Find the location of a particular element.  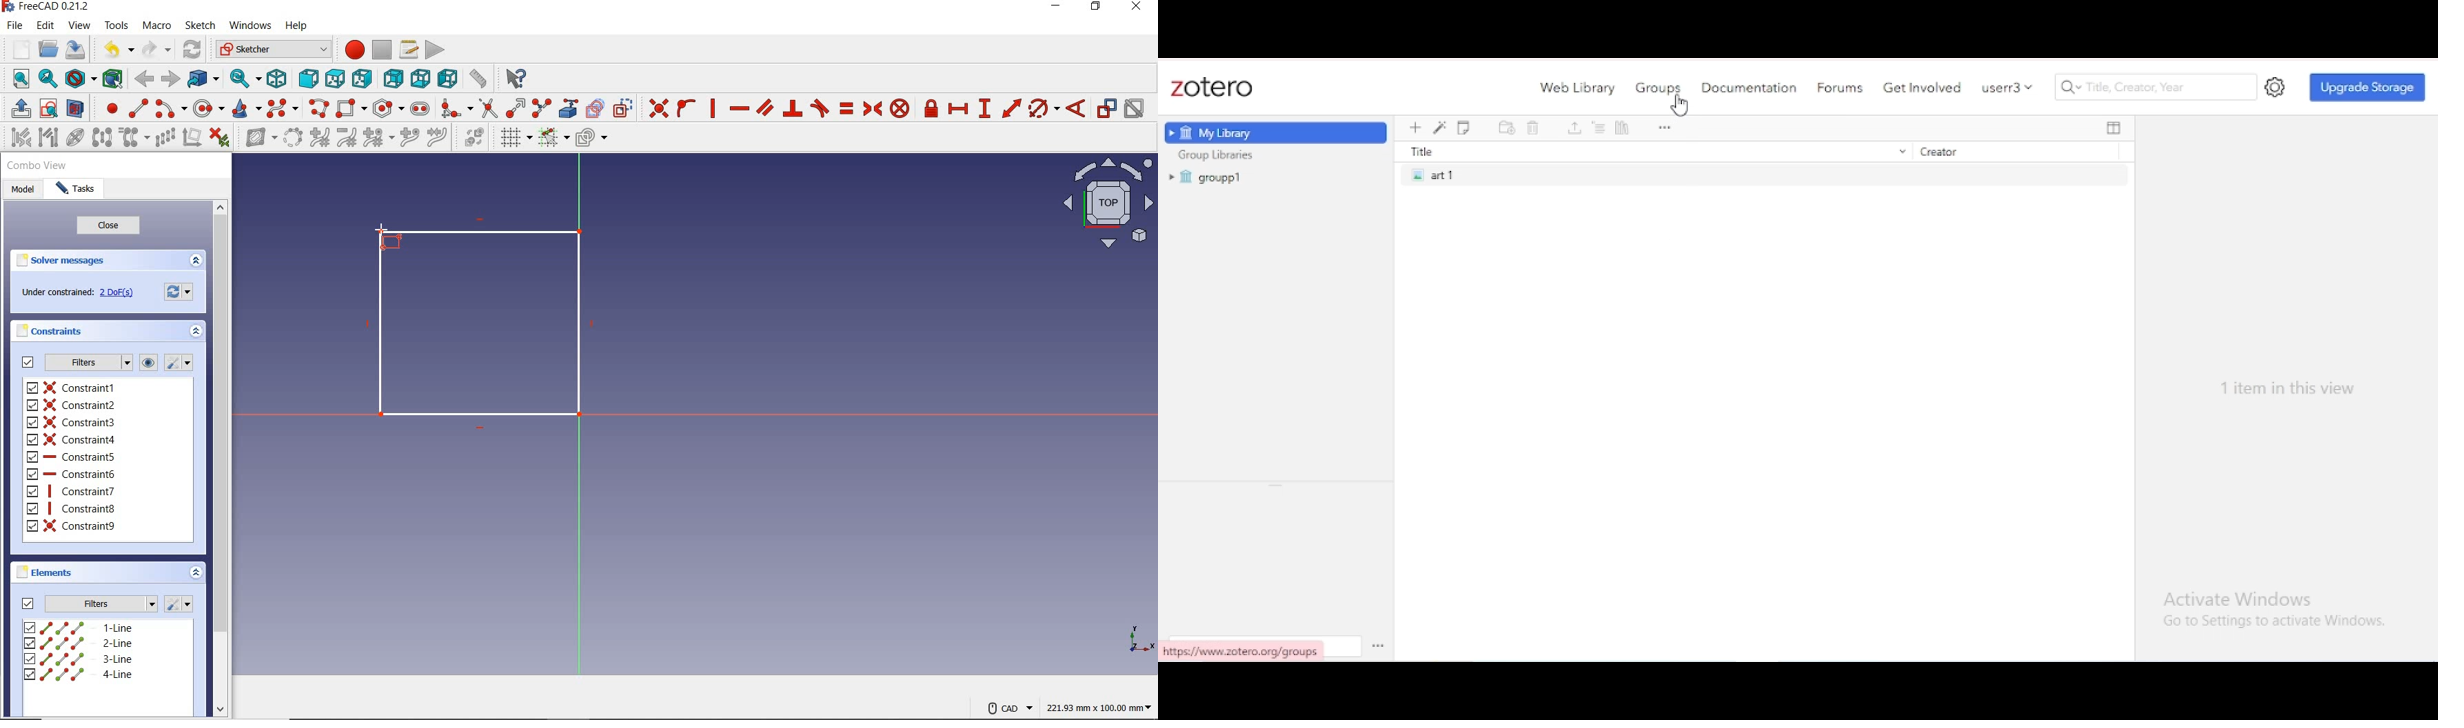

3-line is located at coordinates (83, 659).